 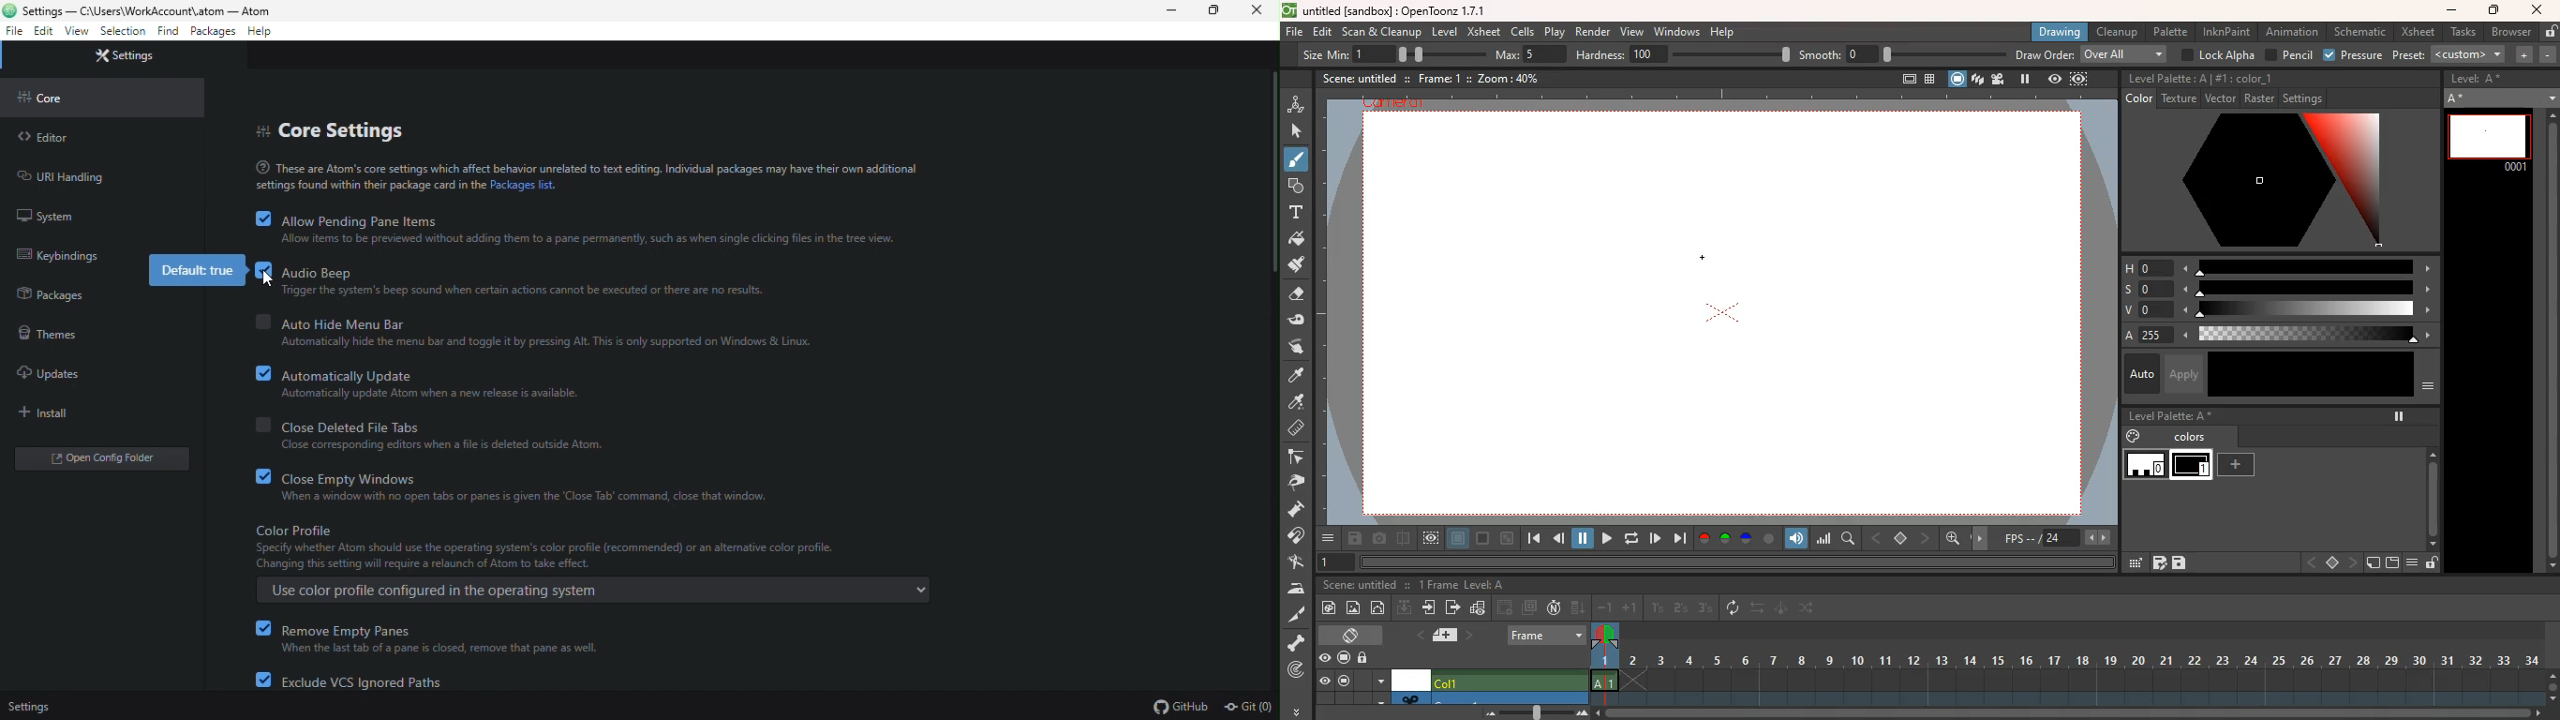 What do you see at coordinates (2553, 684) in the screenshot?
I see `zoom` at bounding box center [2553, 684].